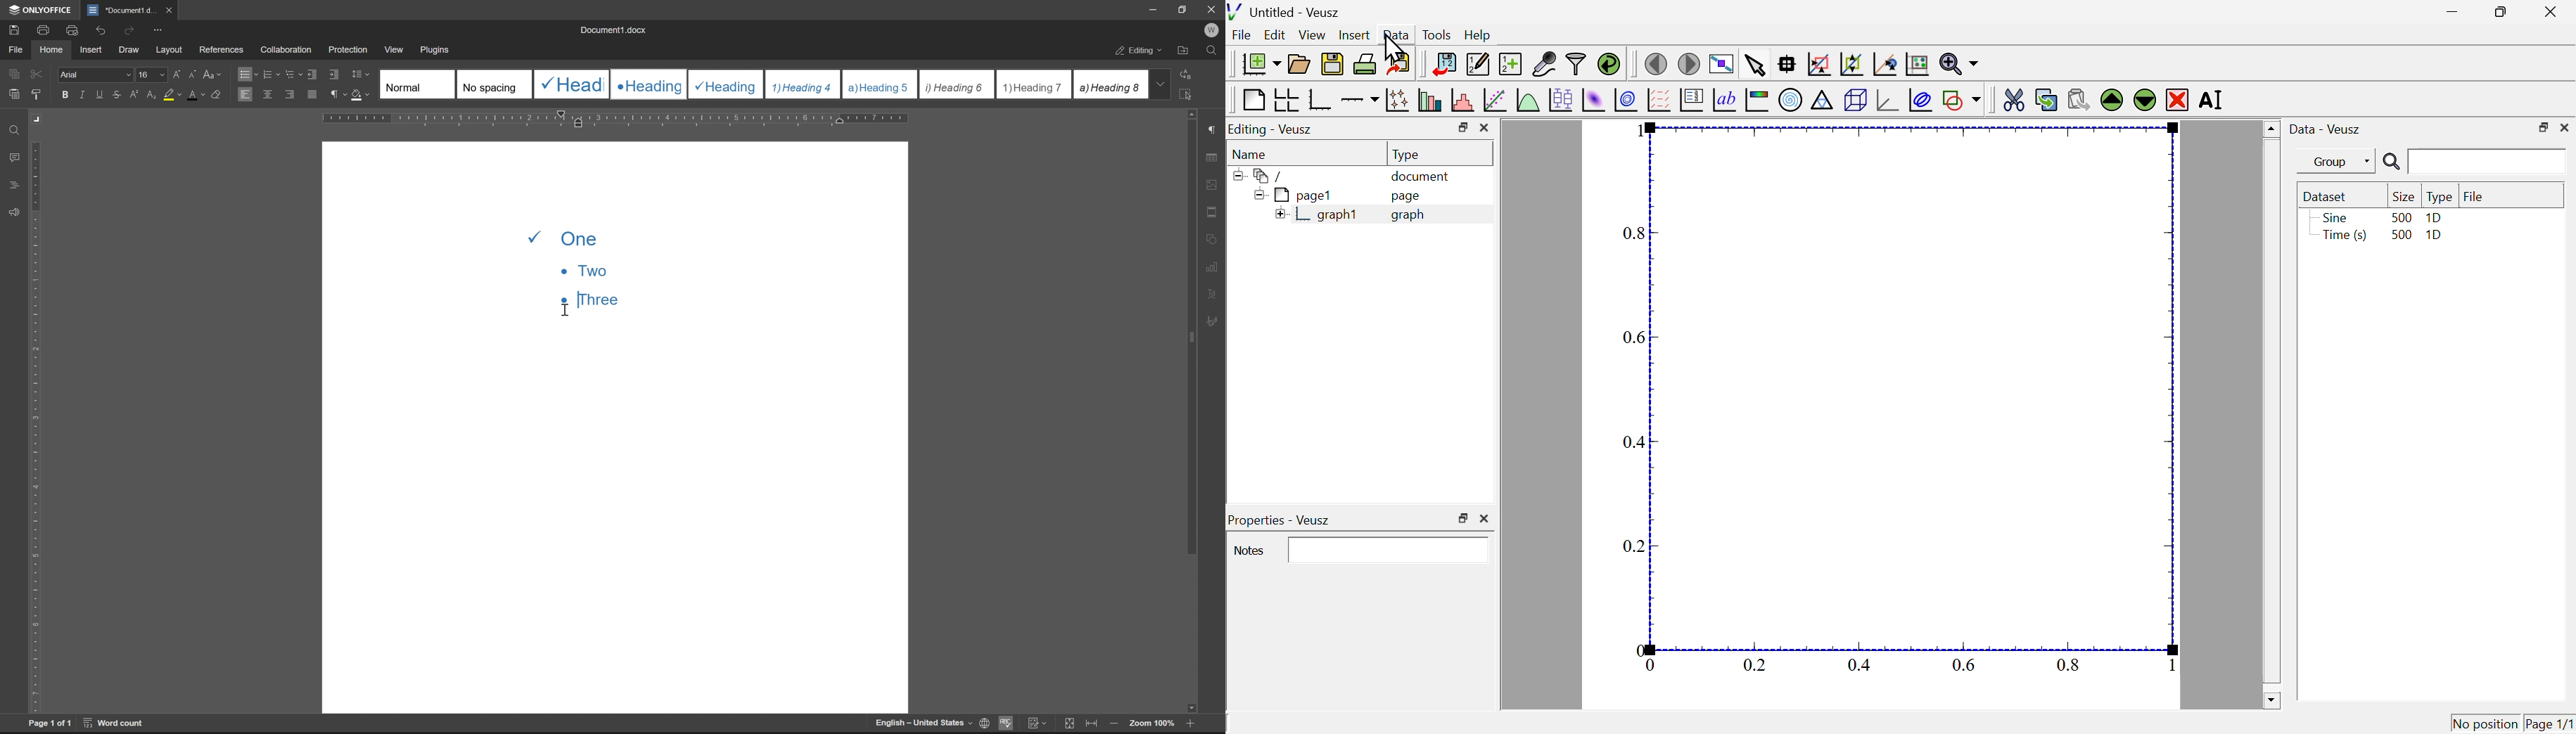 The height and width of the screenshot is (756, 2576). I want to click on references, so click(222, 48).